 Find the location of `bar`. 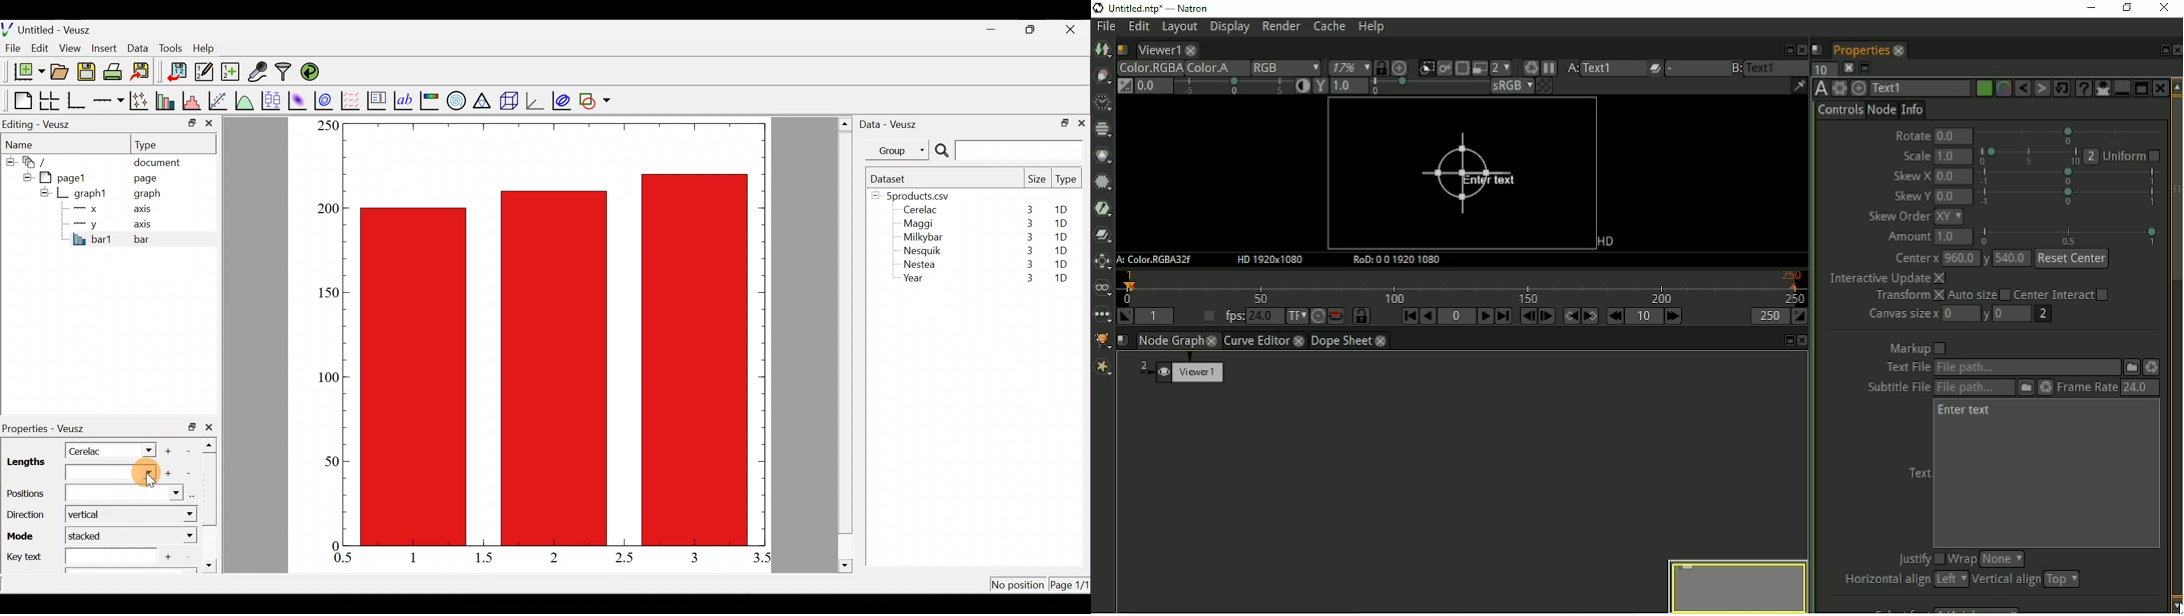

bar is located at coordinates (160, 239).